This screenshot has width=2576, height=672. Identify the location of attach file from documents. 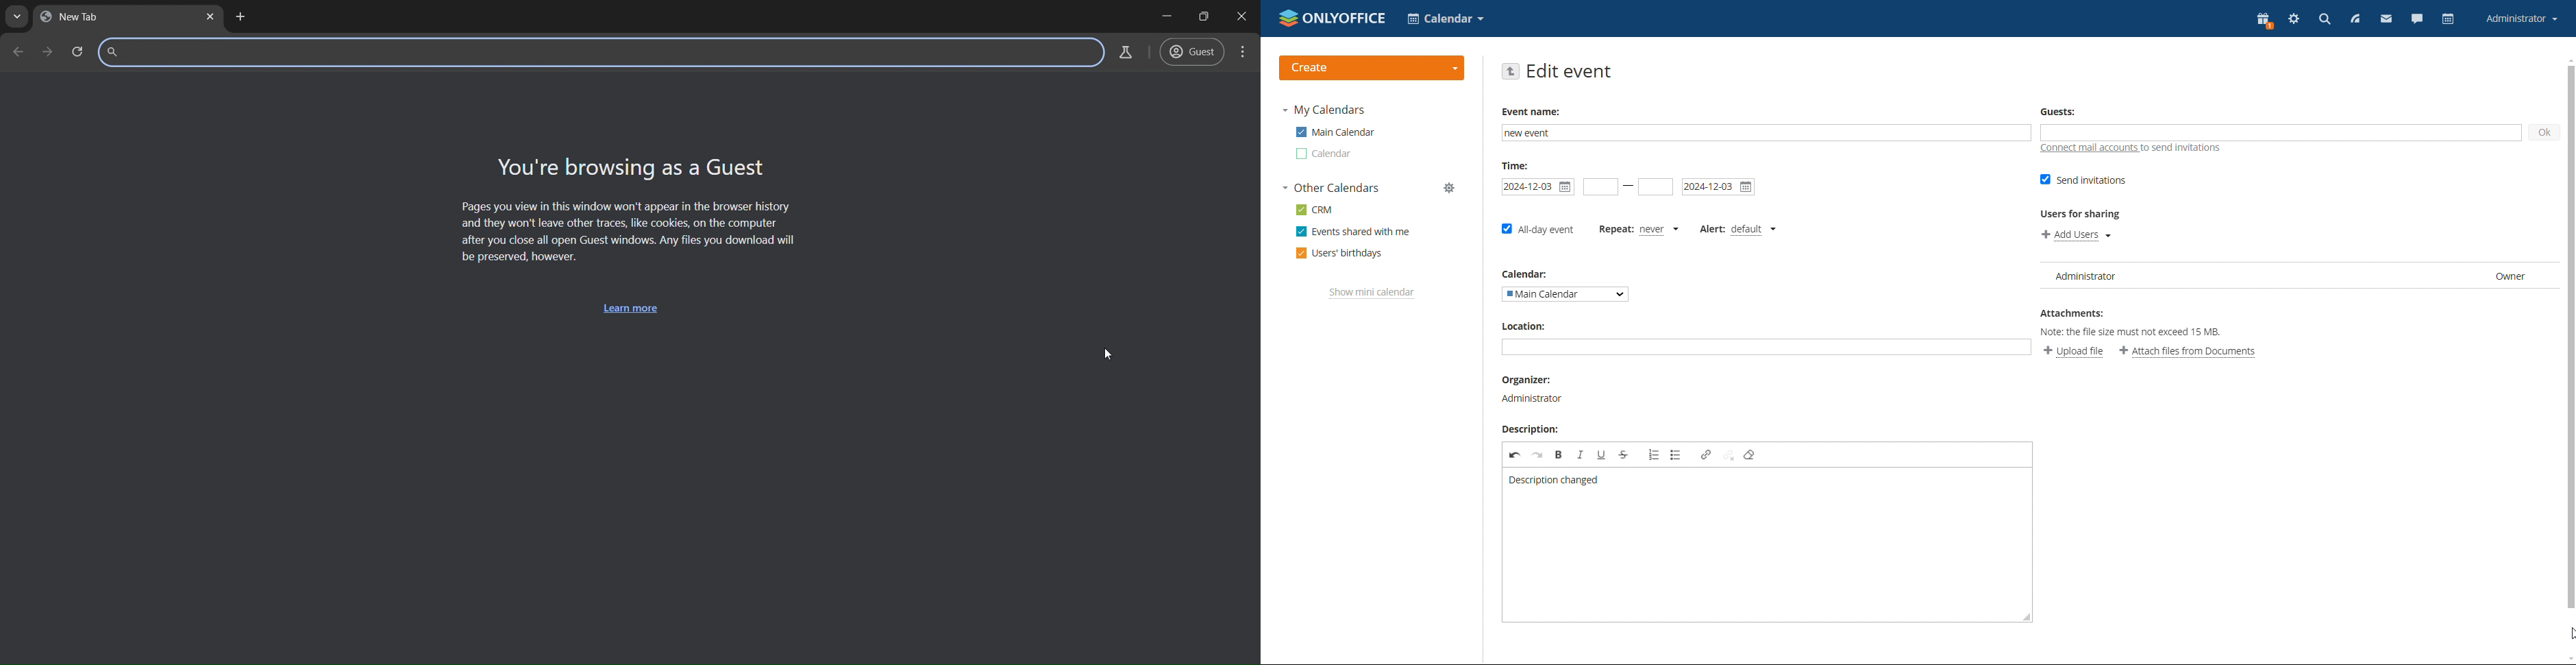
(2188, 352).